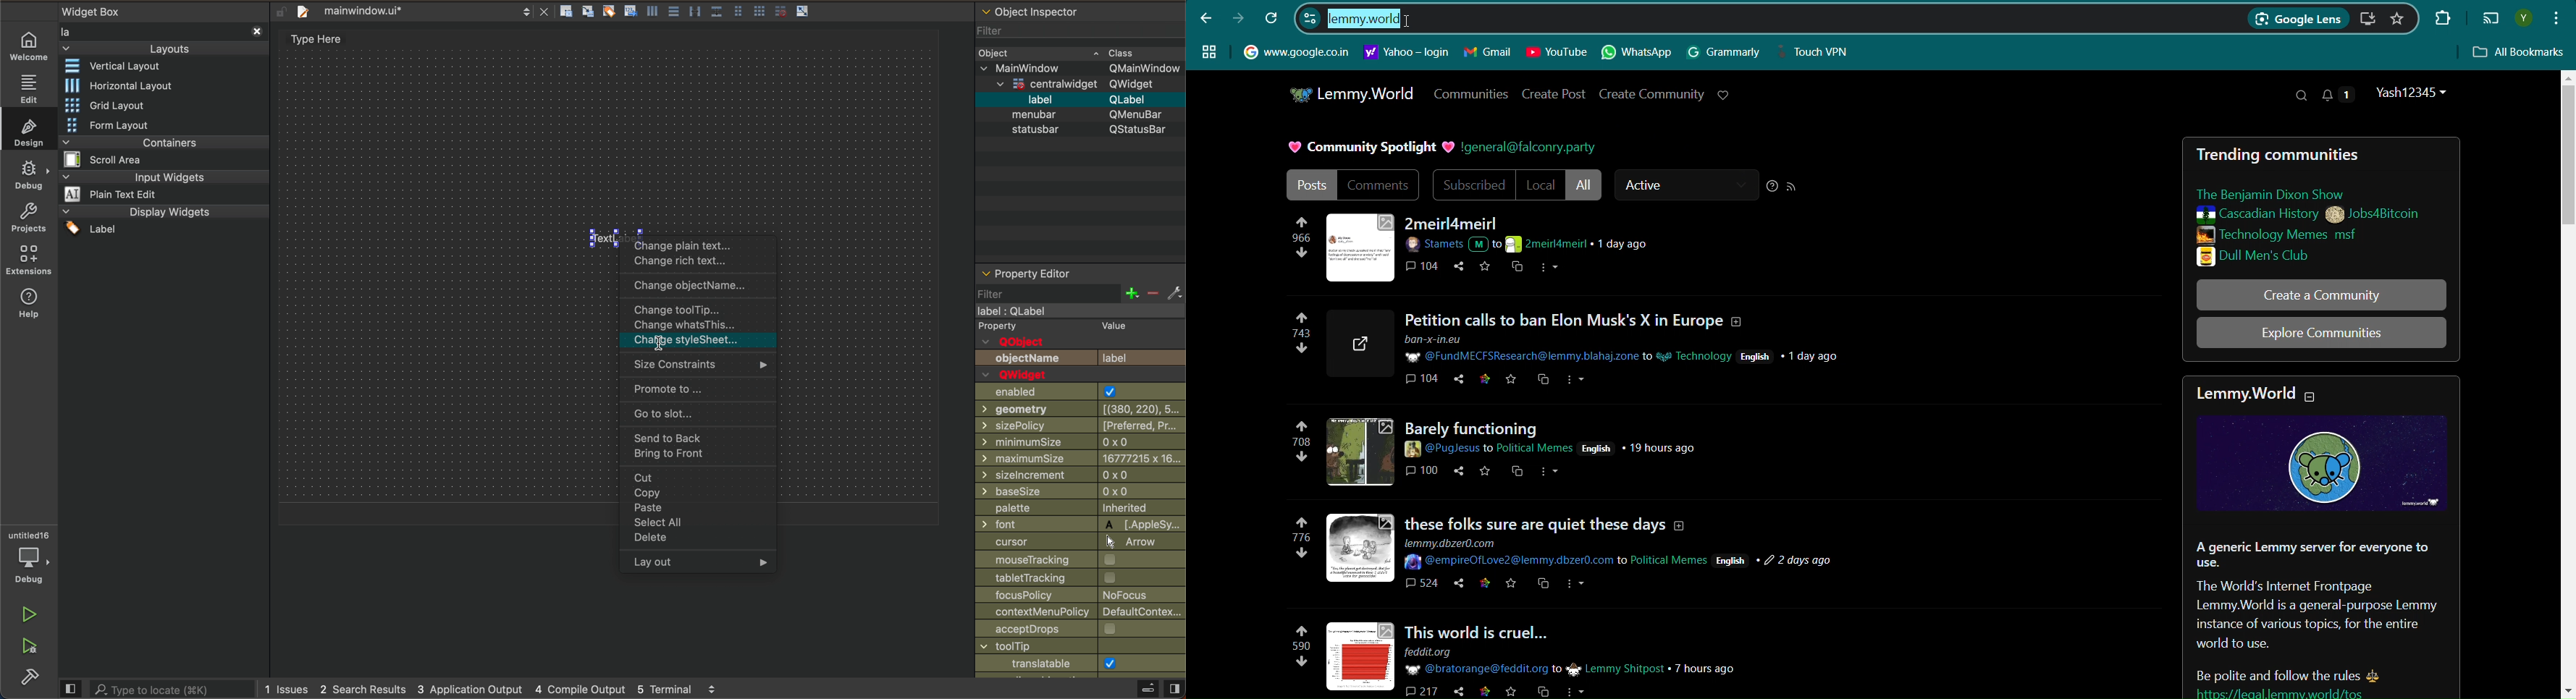 The height and width of the screenshot is (700, 2576). Describe the element at coordinates (1571, 669) in the screenshot. I see `Dbratorange@feddit.org to +e Lemmy Shitpost » 7 hours ago` at that location.